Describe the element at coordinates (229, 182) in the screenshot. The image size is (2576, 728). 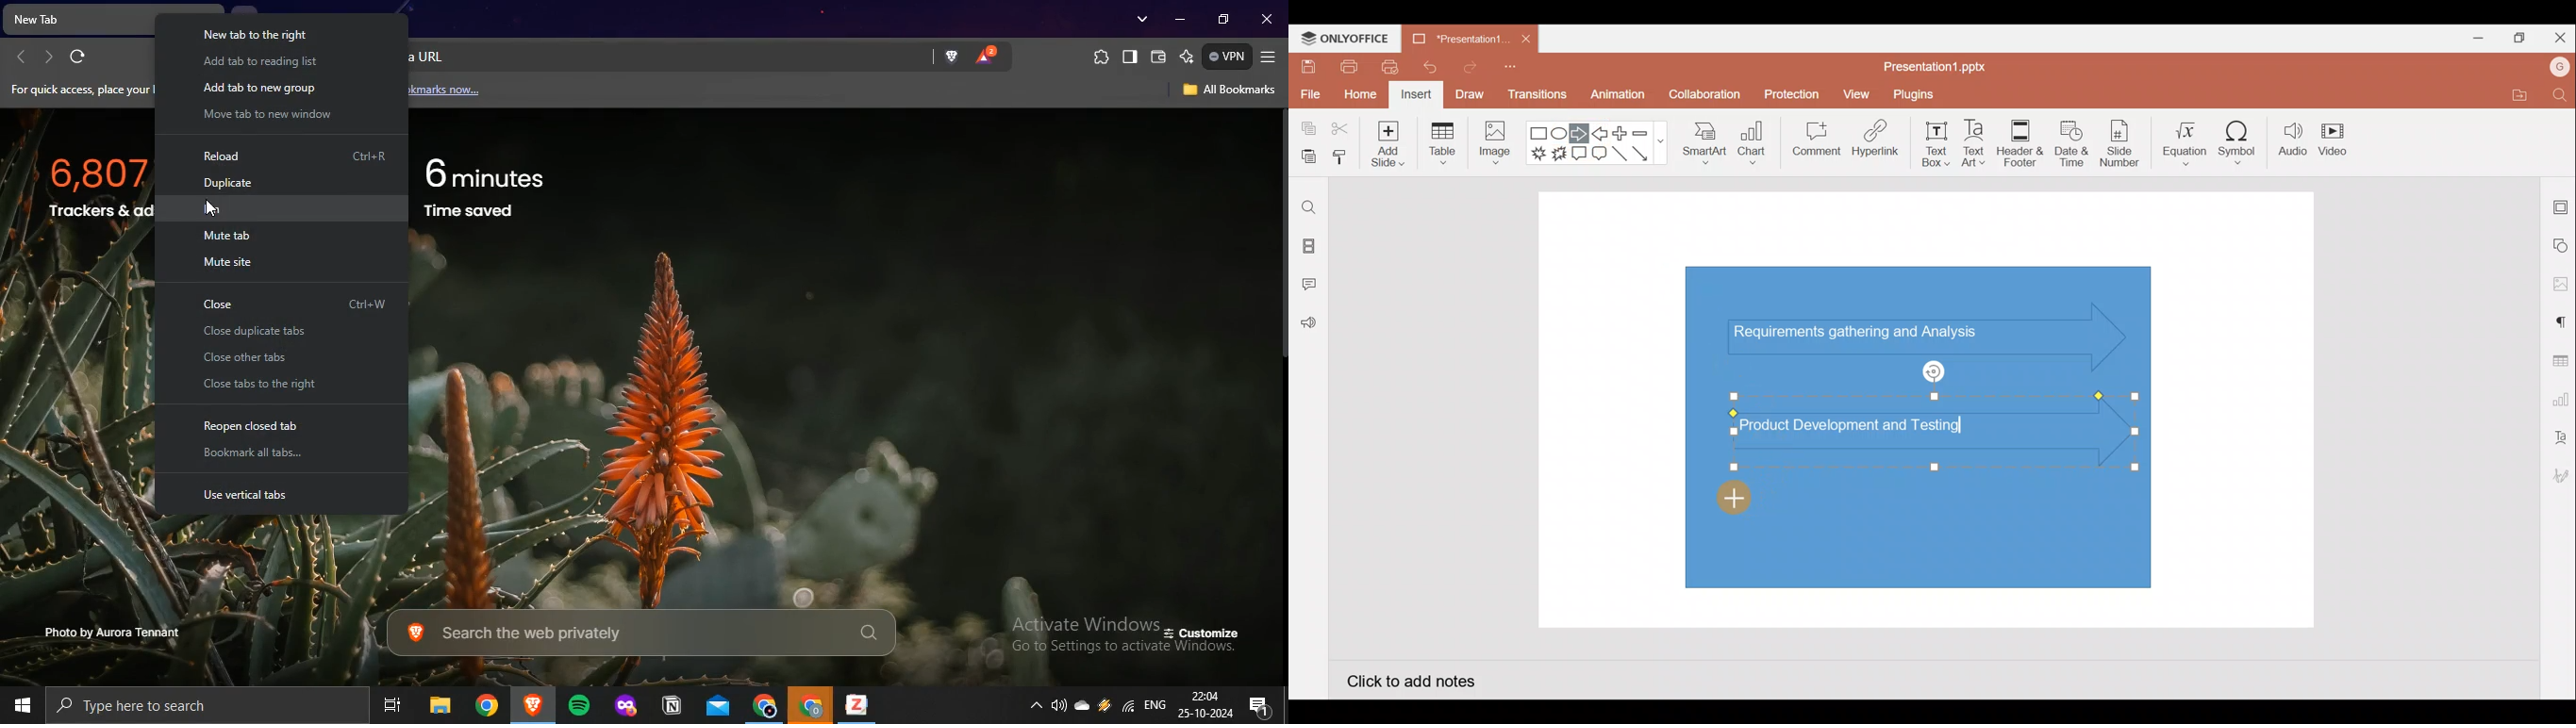
I see `duplicate` at that location.